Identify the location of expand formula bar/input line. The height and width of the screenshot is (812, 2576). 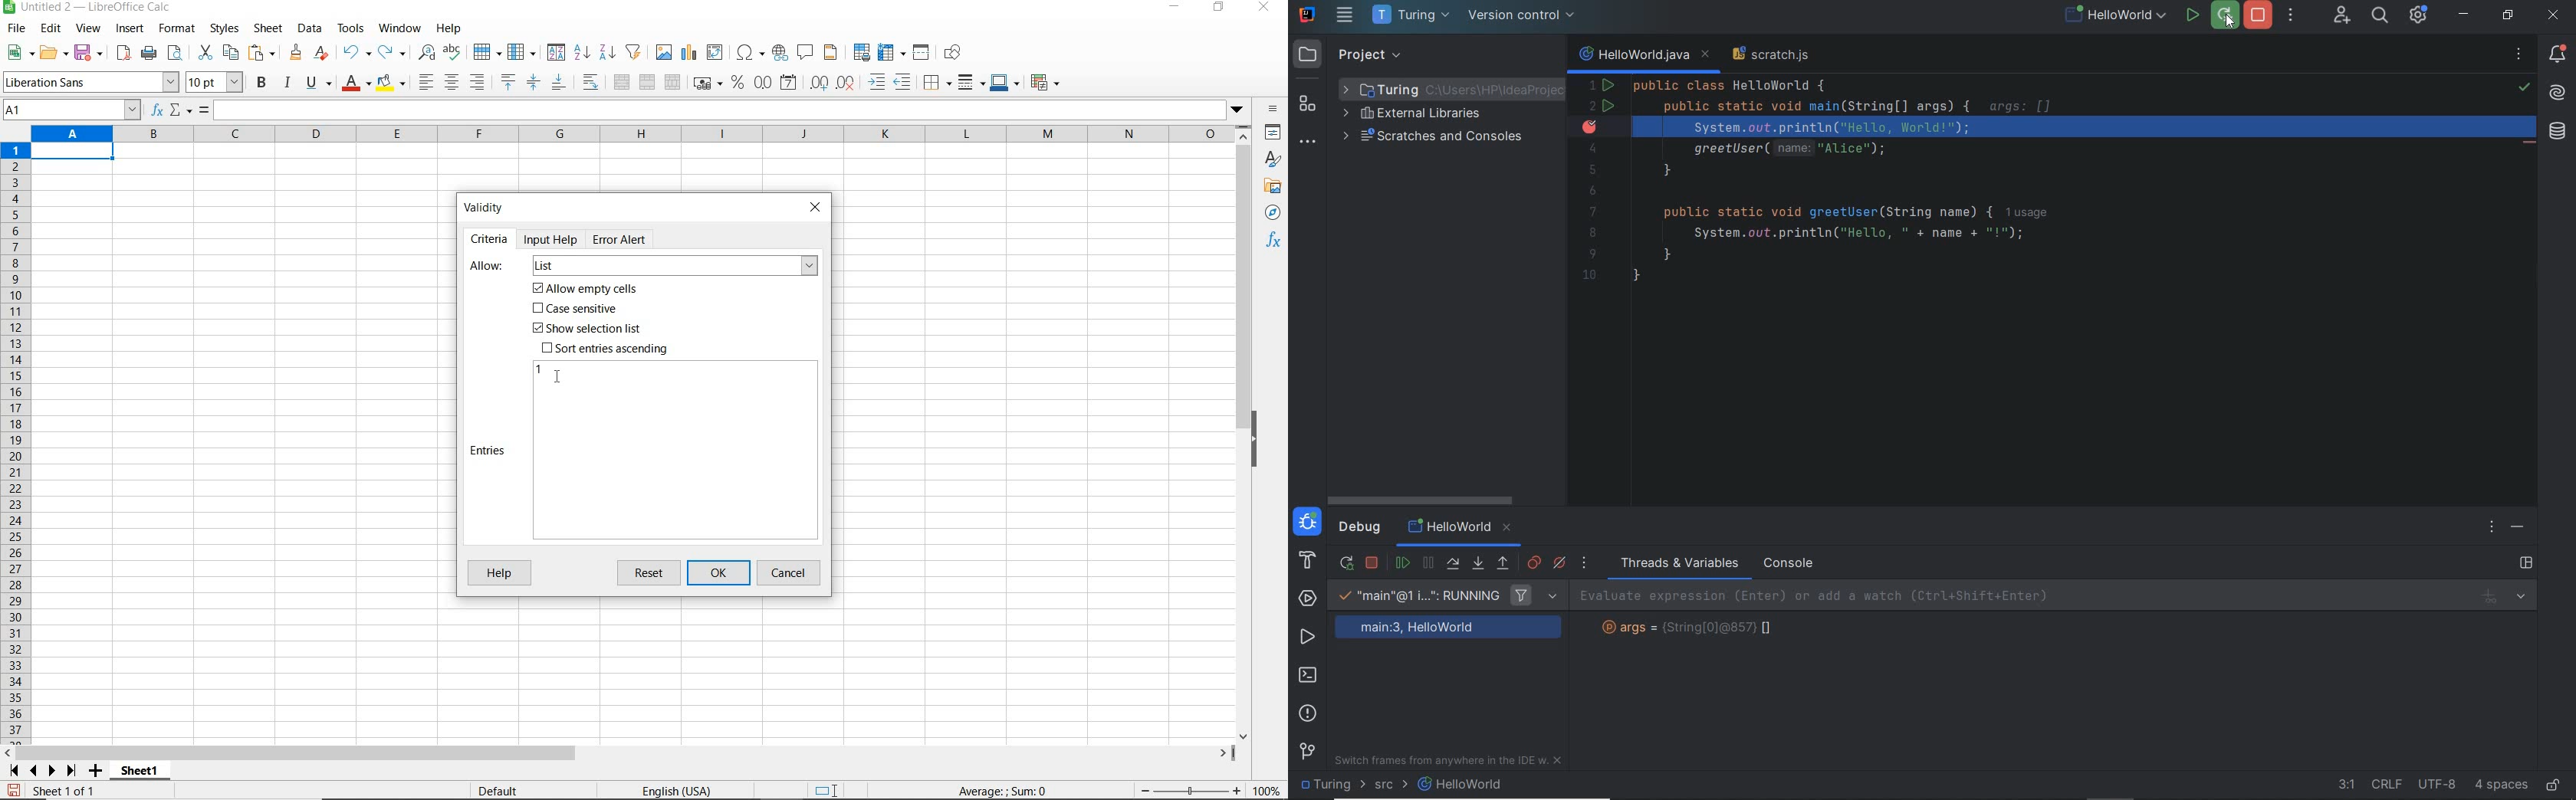
(716, 111).